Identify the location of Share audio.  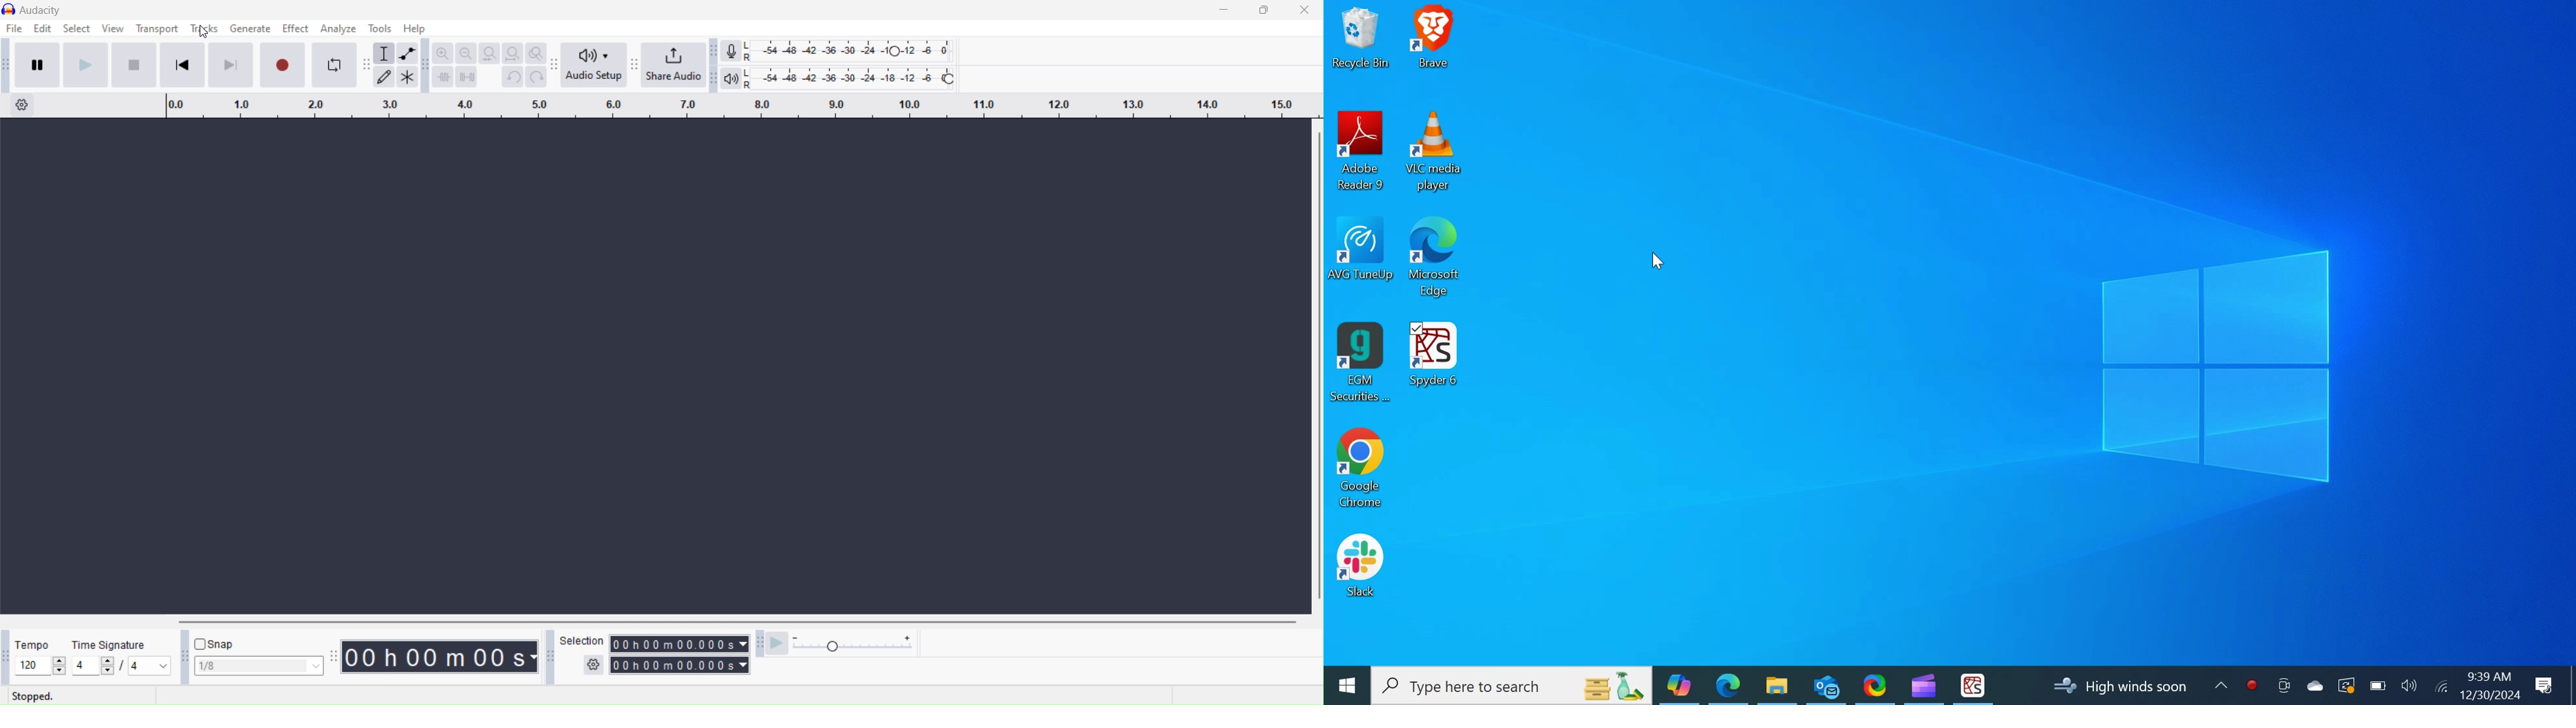
(675, 66).